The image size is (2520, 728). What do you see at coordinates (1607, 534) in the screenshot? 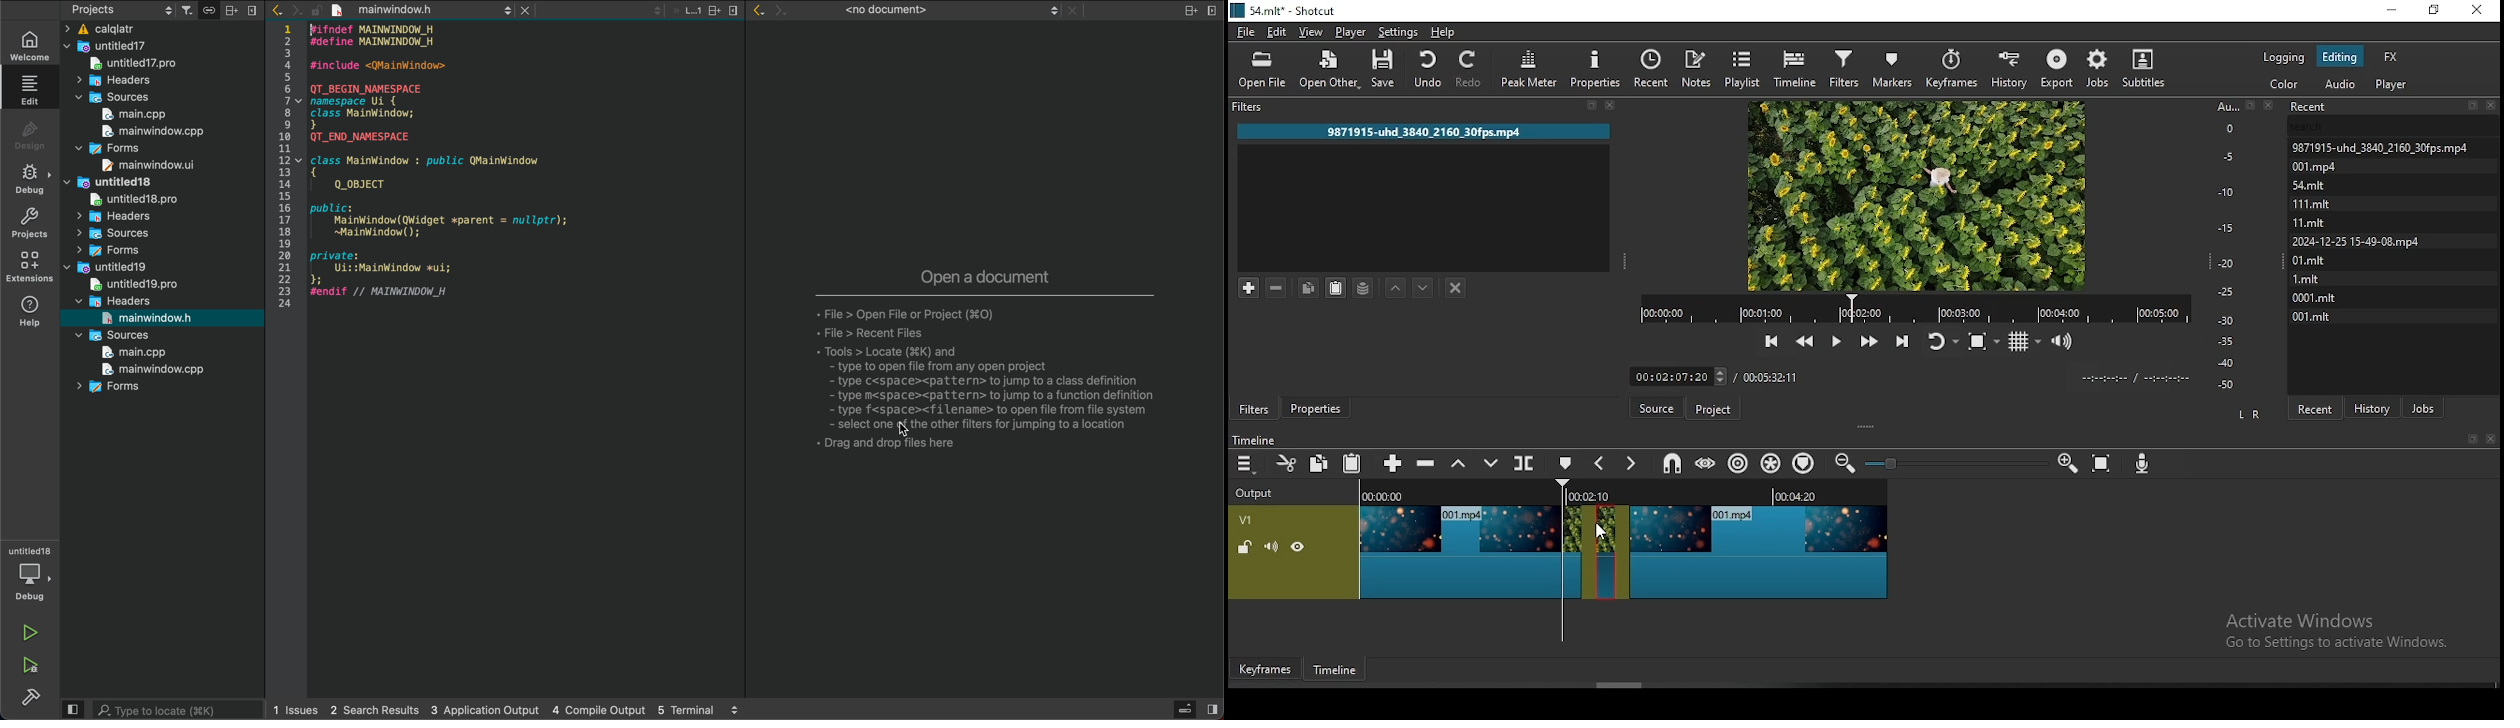
I see `mouse pointer` at bounding box center [1607, 534].